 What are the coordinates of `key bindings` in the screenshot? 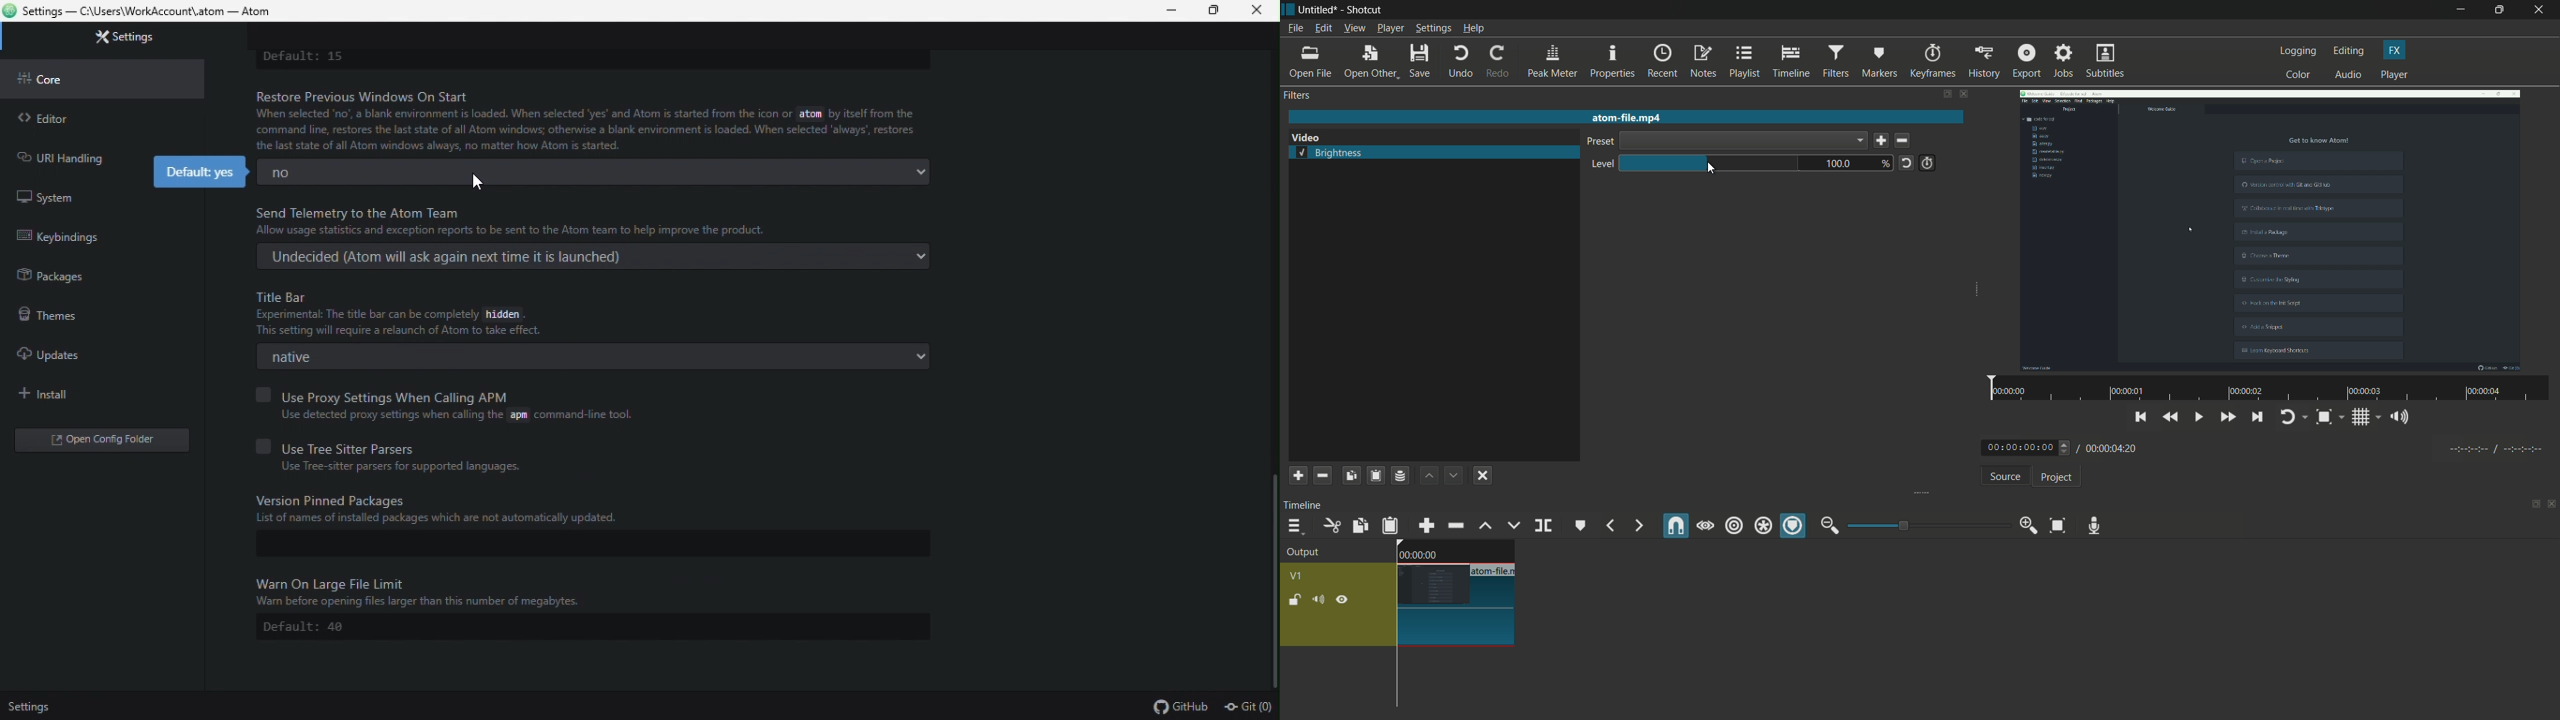 It's located at (62, 235).